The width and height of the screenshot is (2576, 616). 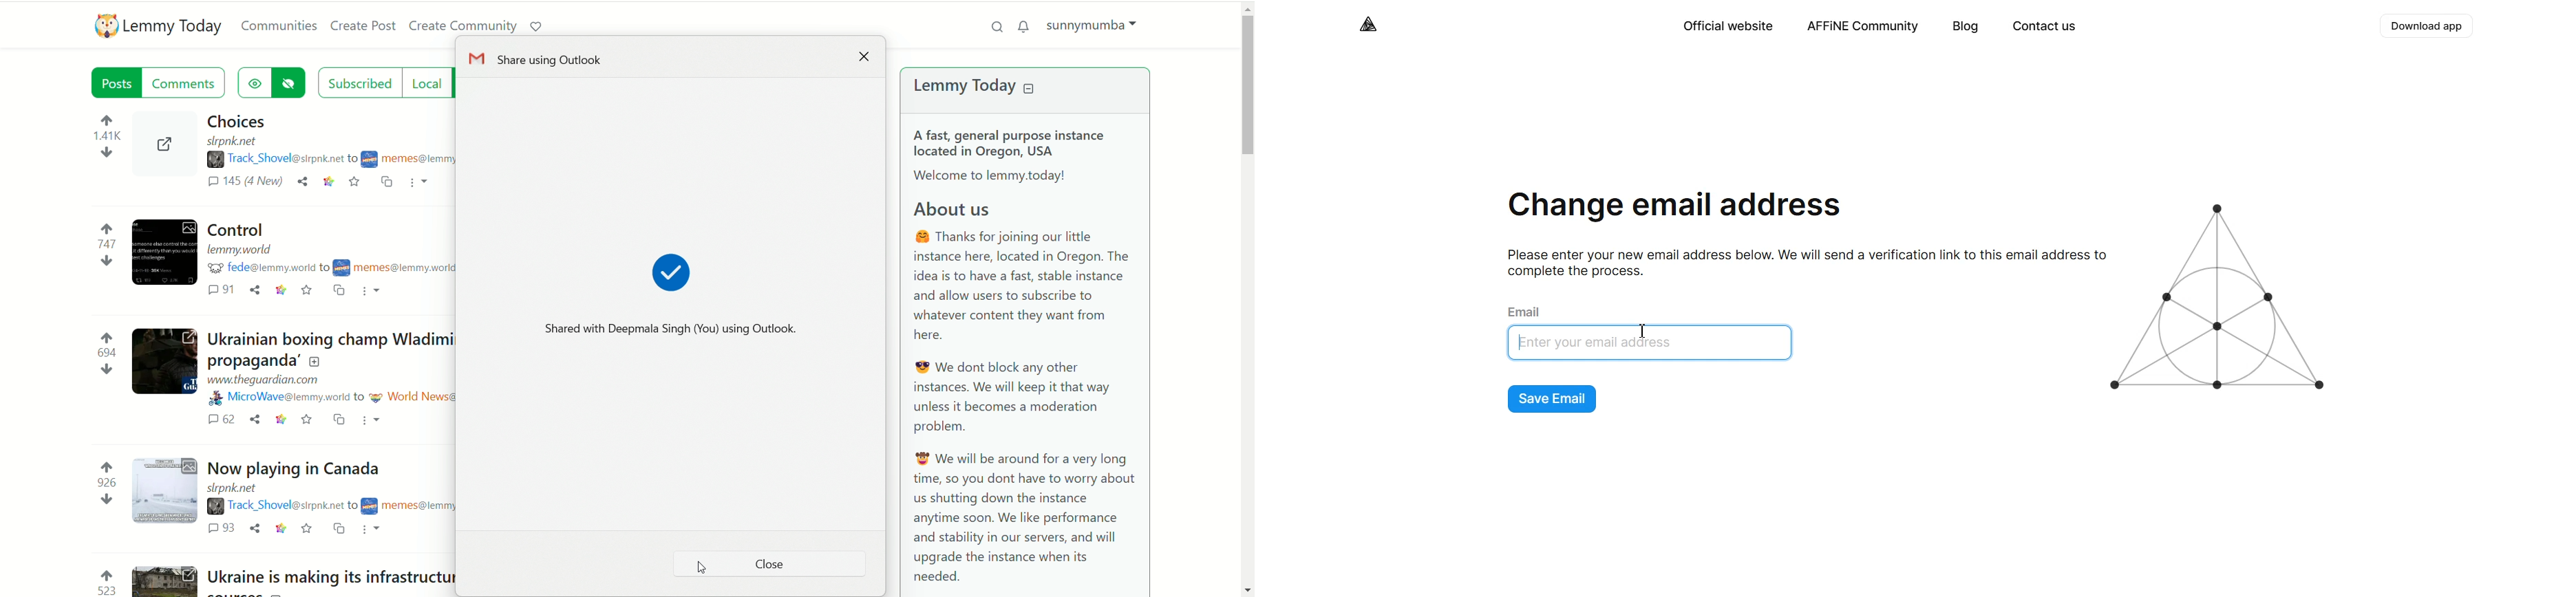 What do you see at coordinates (301, 184) in the screenshot?
I see `share` at bounding box center [301, 184].